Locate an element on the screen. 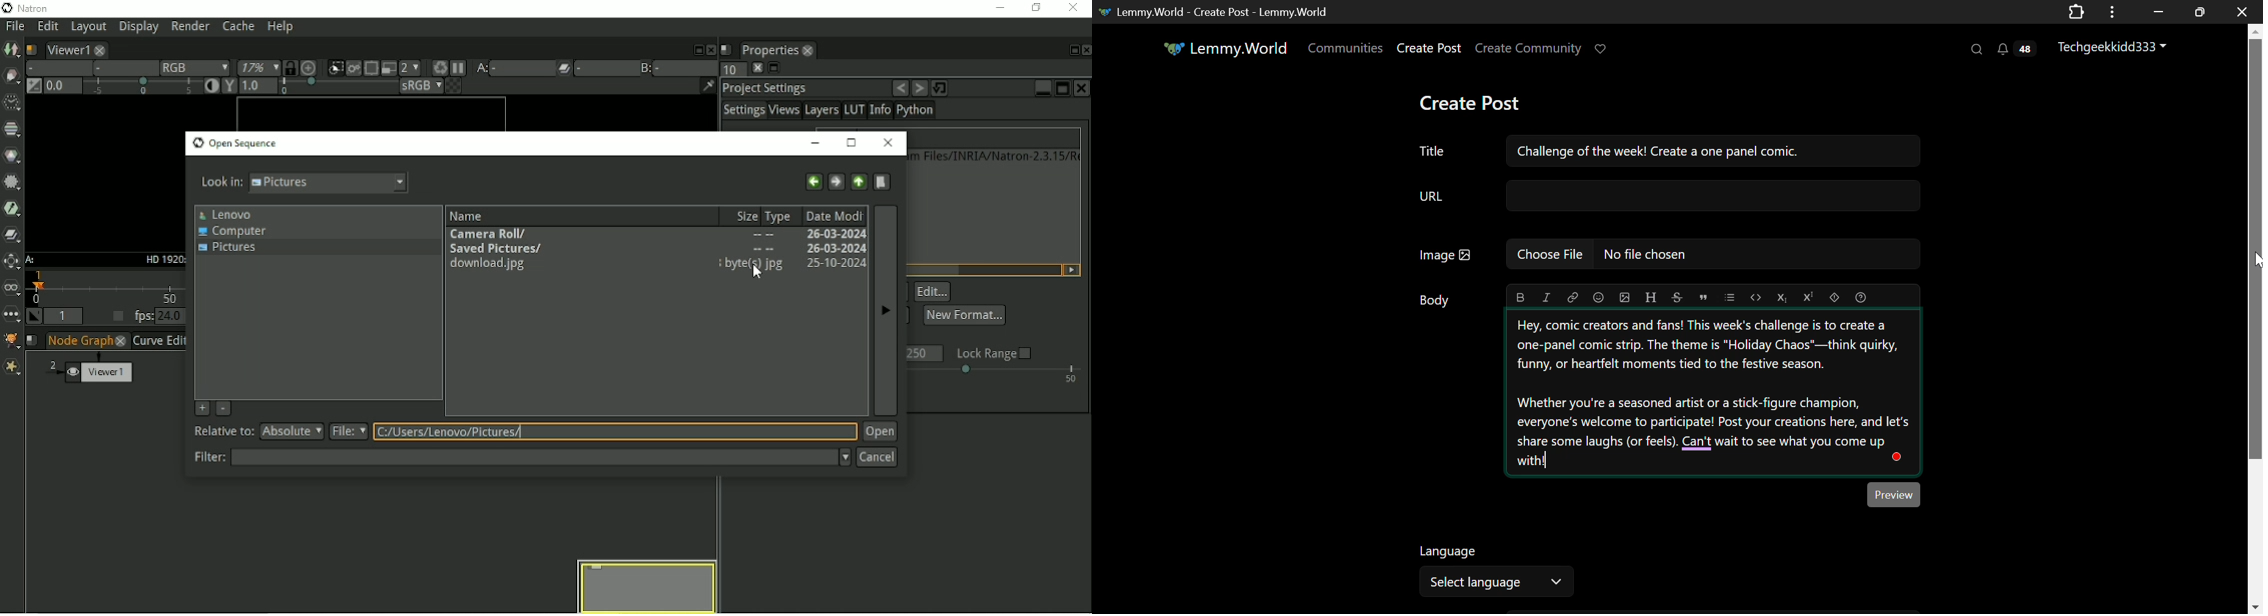  italic is located at coordinates (1545, 298).